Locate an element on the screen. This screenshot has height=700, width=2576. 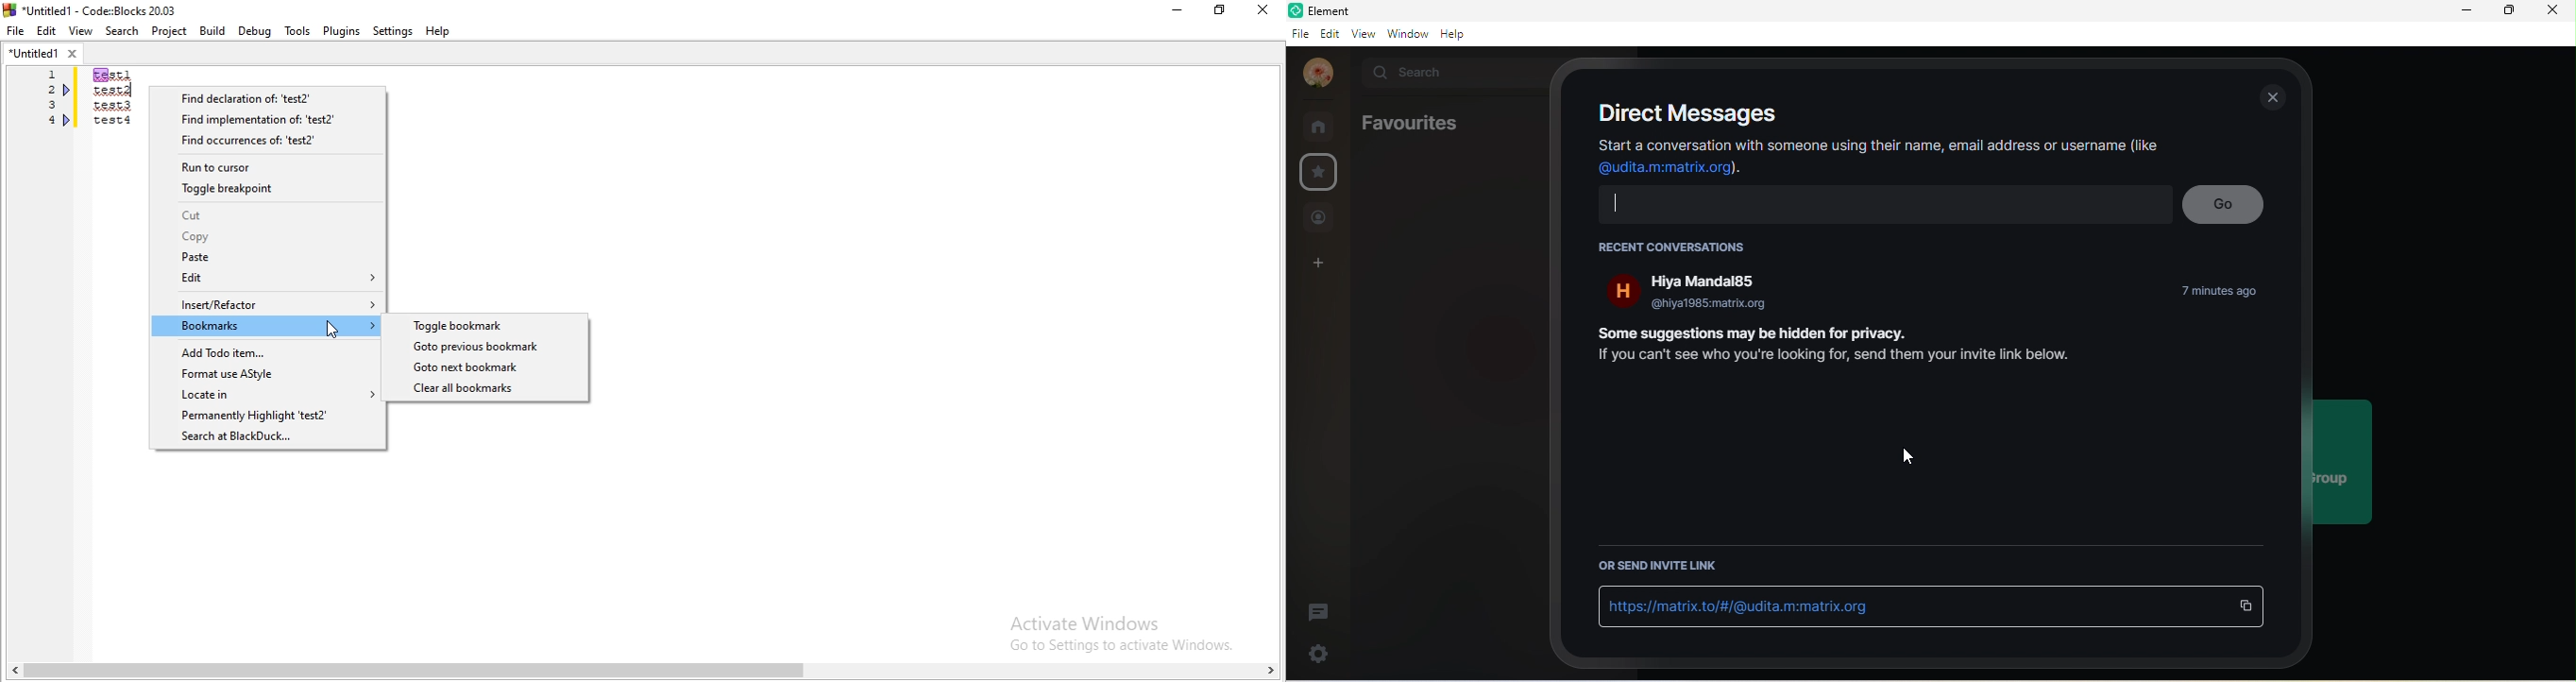
Cut is located at coordinates (267, 215).